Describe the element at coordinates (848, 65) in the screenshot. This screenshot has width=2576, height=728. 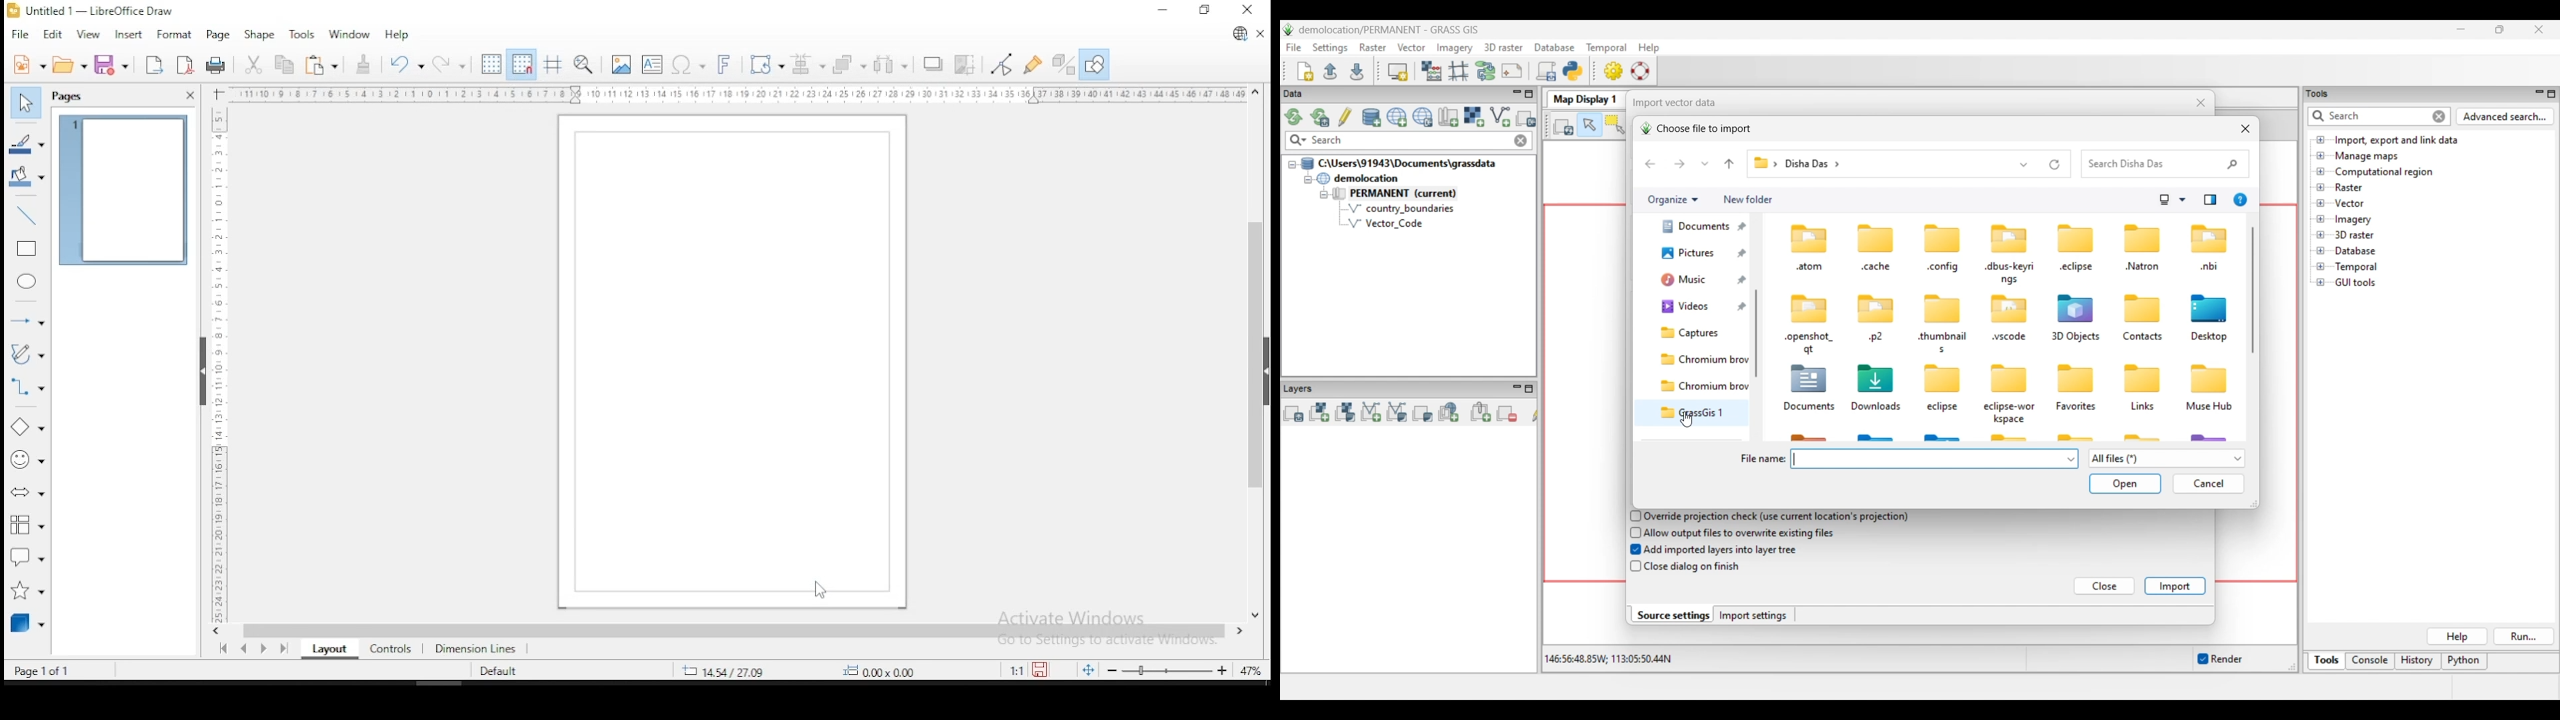
I see `arrange` at that location.